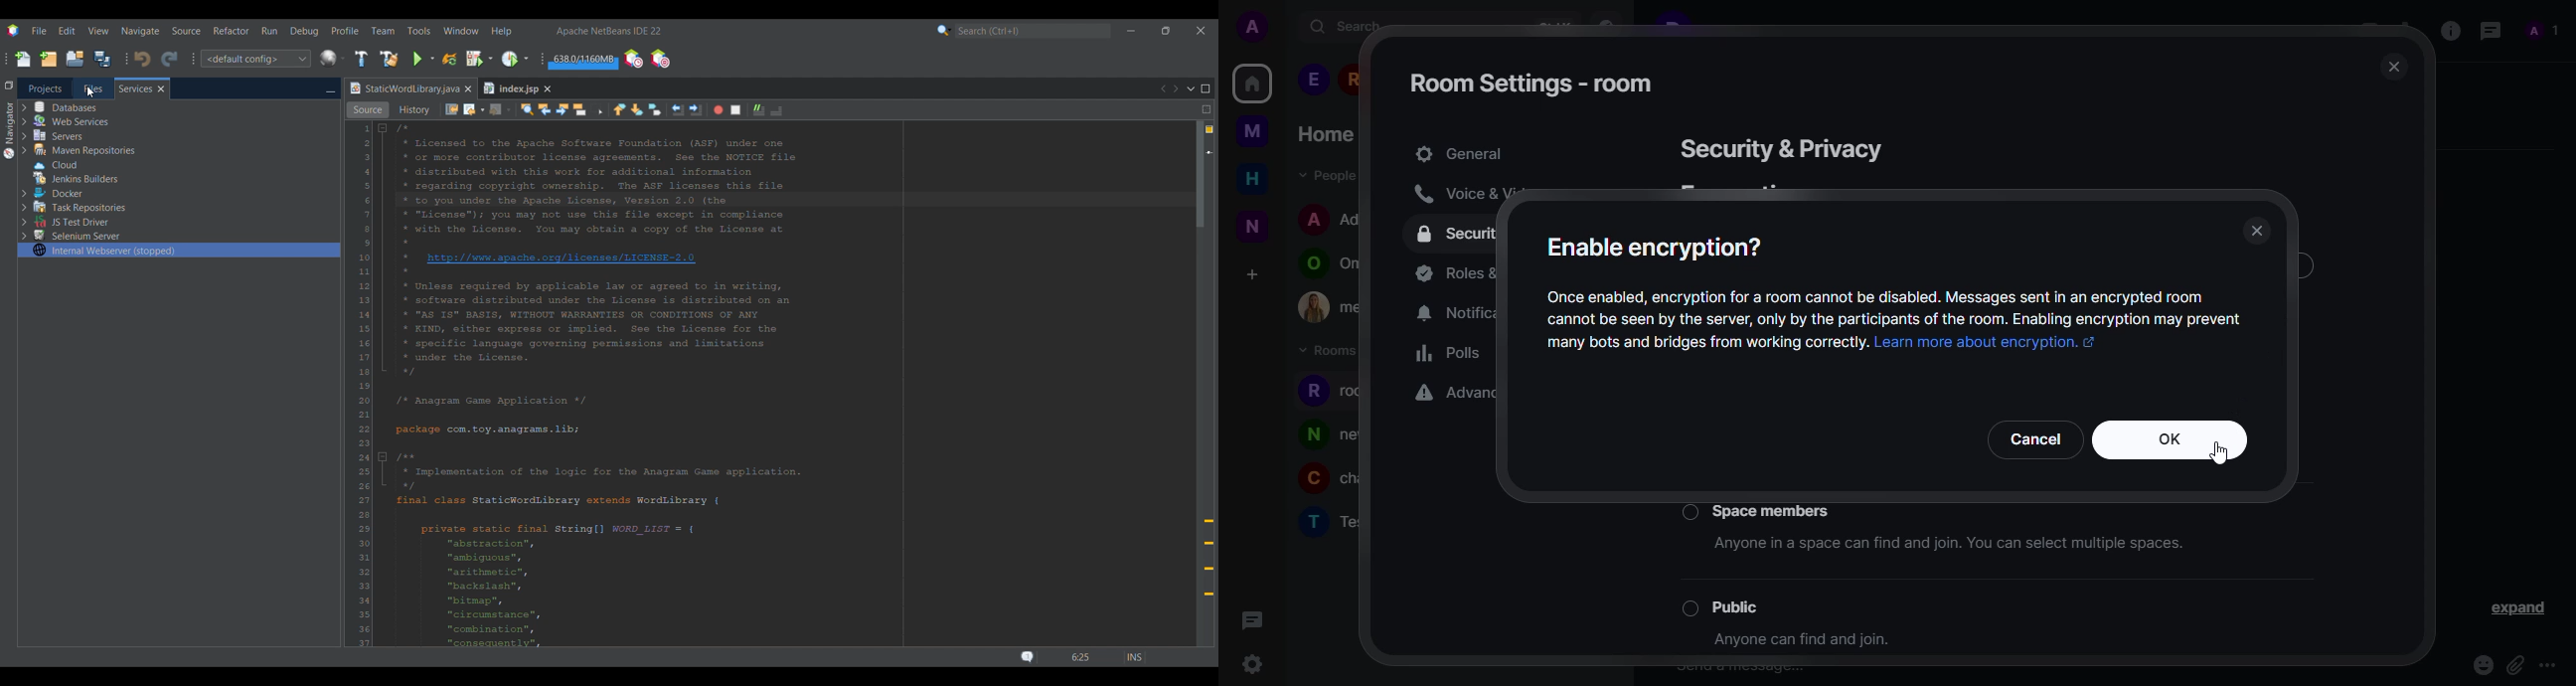 The height and width of the screenshot is (700, 2576). I want to click on public, so click(1748, 605).